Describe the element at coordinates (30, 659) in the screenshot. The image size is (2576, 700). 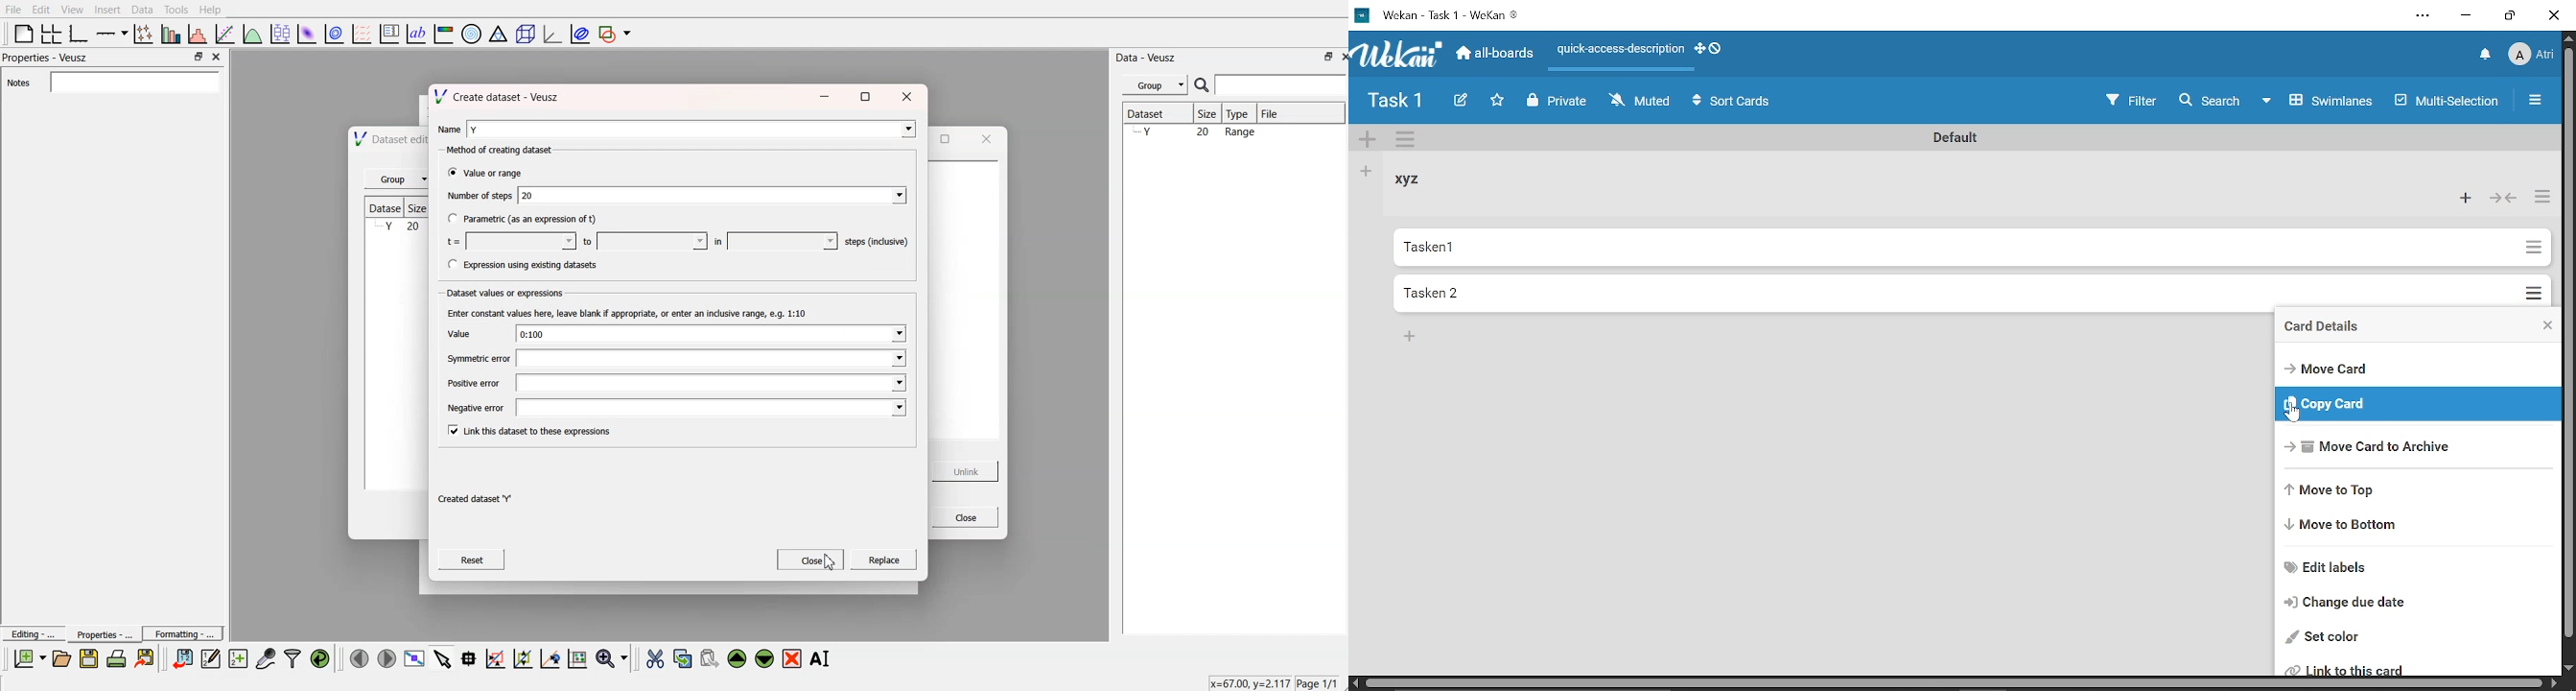
I see `New document` at that location.